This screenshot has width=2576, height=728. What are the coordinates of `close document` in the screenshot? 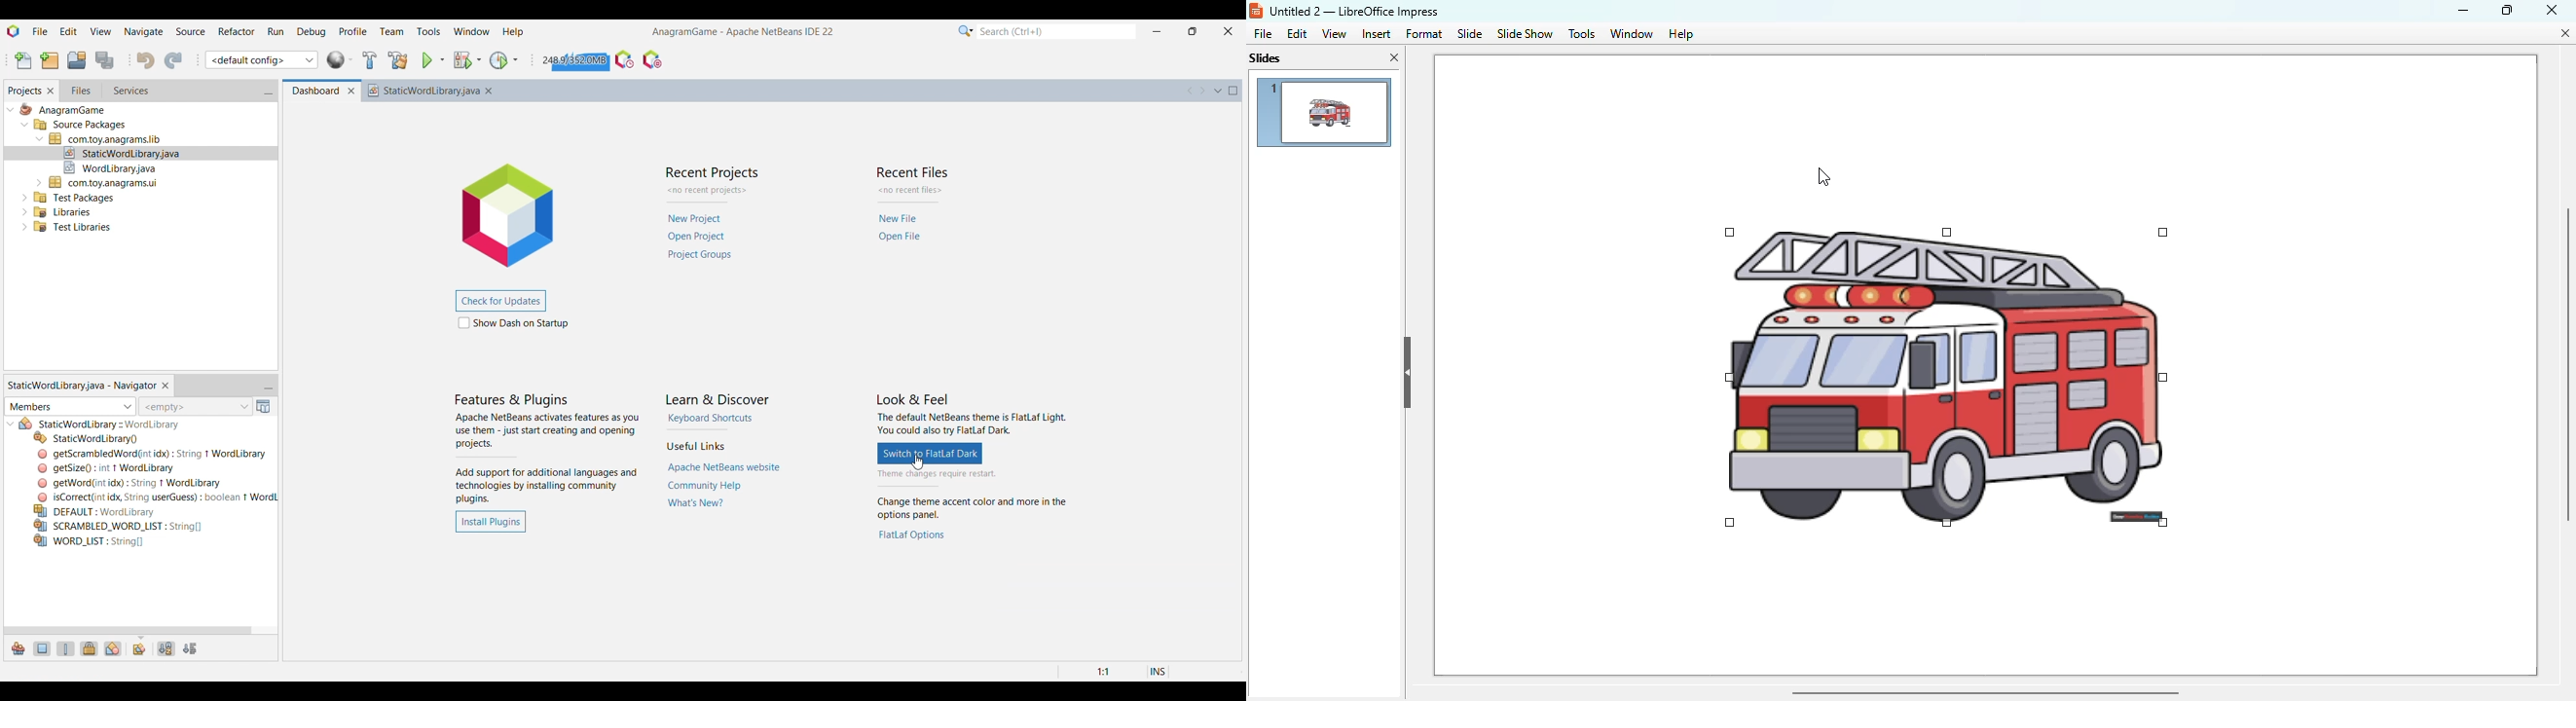 It's located at (2567, 33).